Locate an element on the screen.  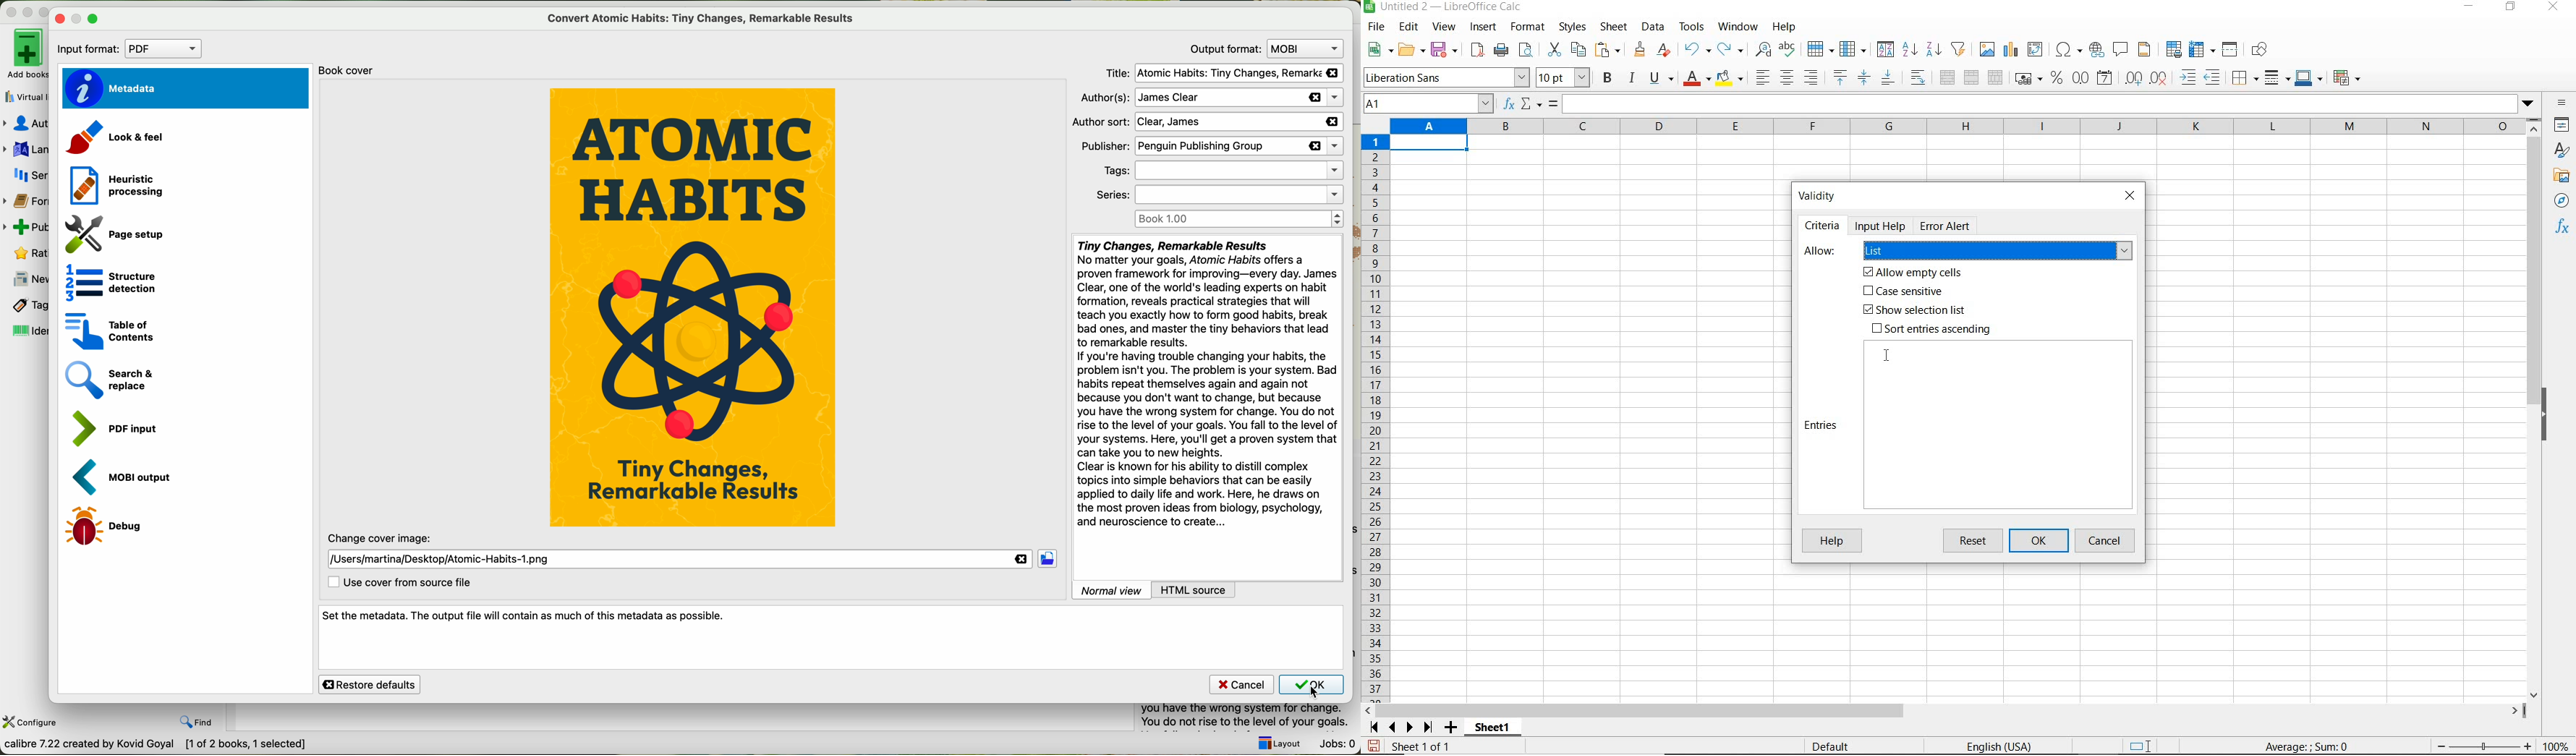
debug is located at coordinates (110, 525).